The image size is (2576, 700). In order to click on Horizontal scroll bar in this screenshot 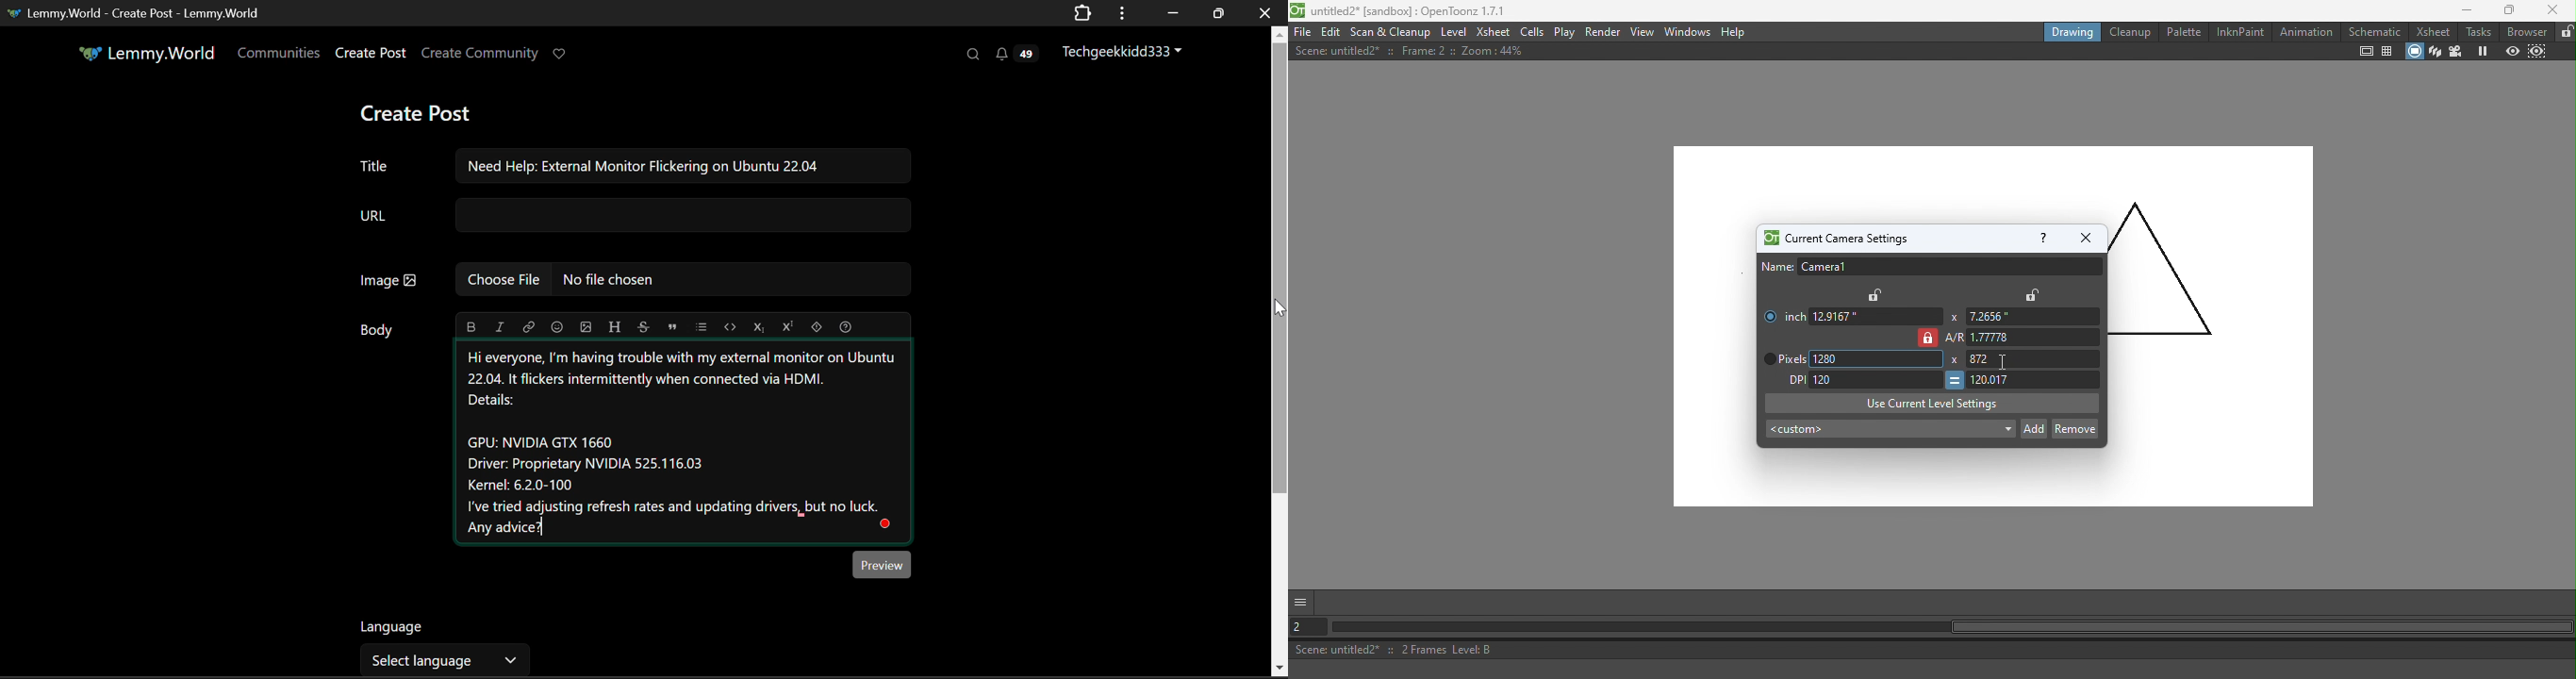, I will do `click(1952, 628)`.